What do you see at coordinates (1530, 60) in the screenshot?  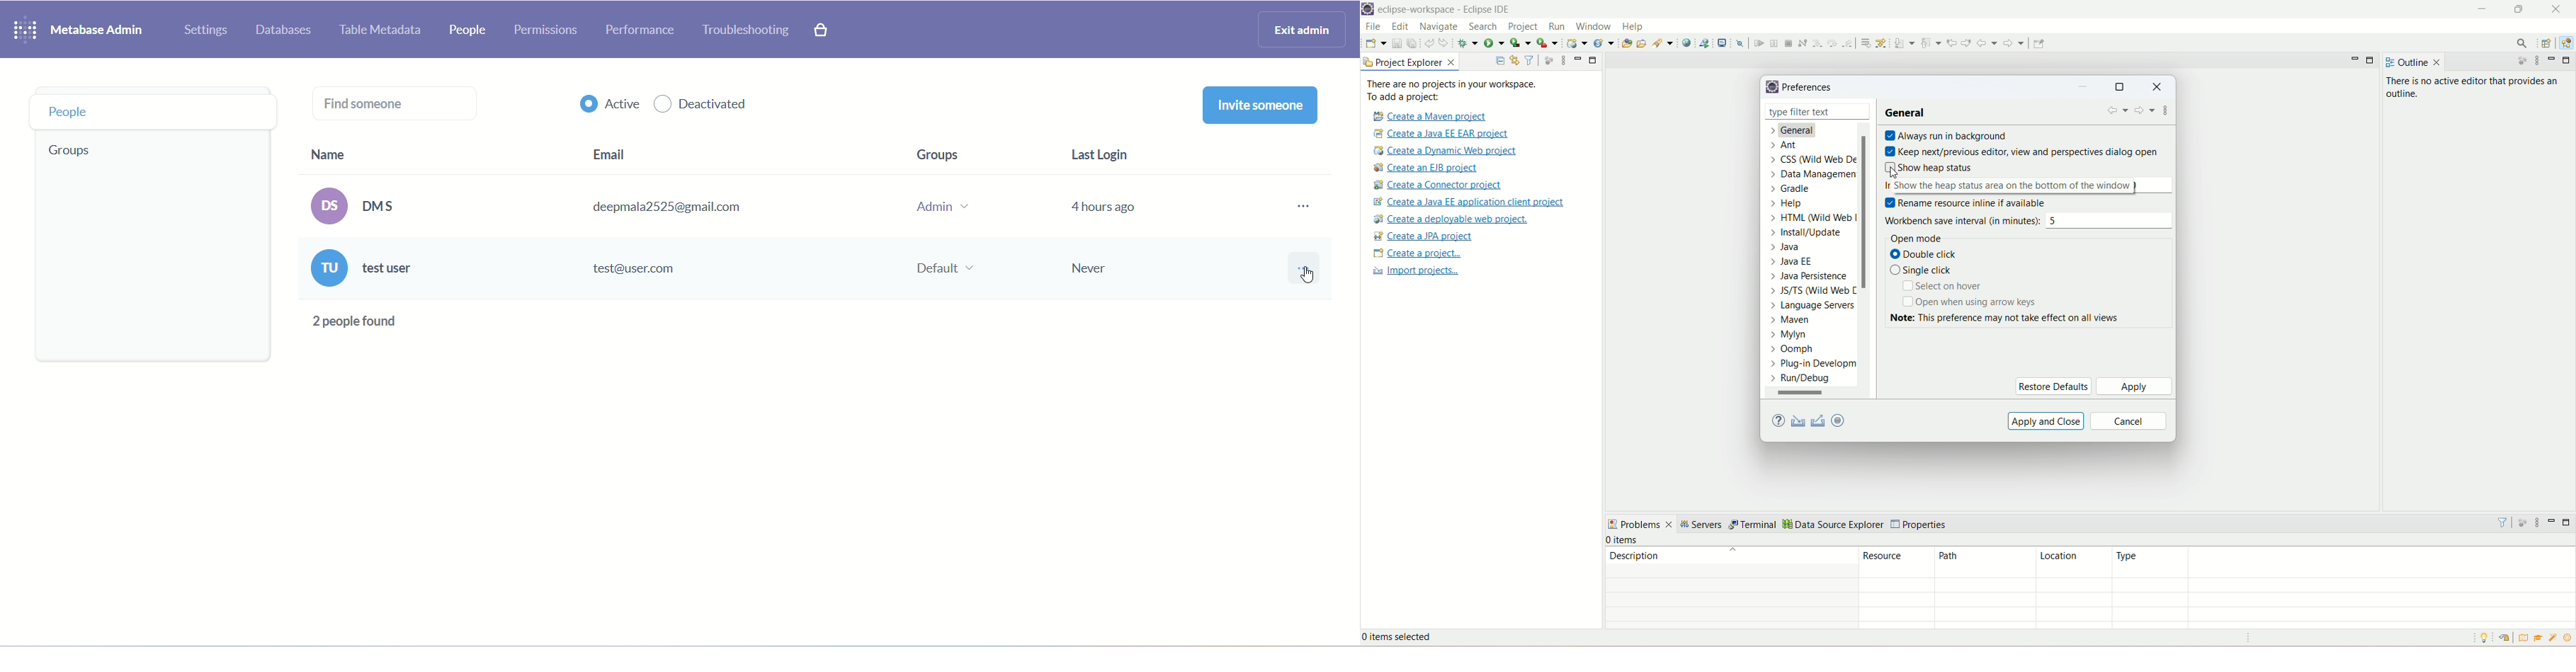 I see `select and deselect filters` at bounding box center [1530, 60].